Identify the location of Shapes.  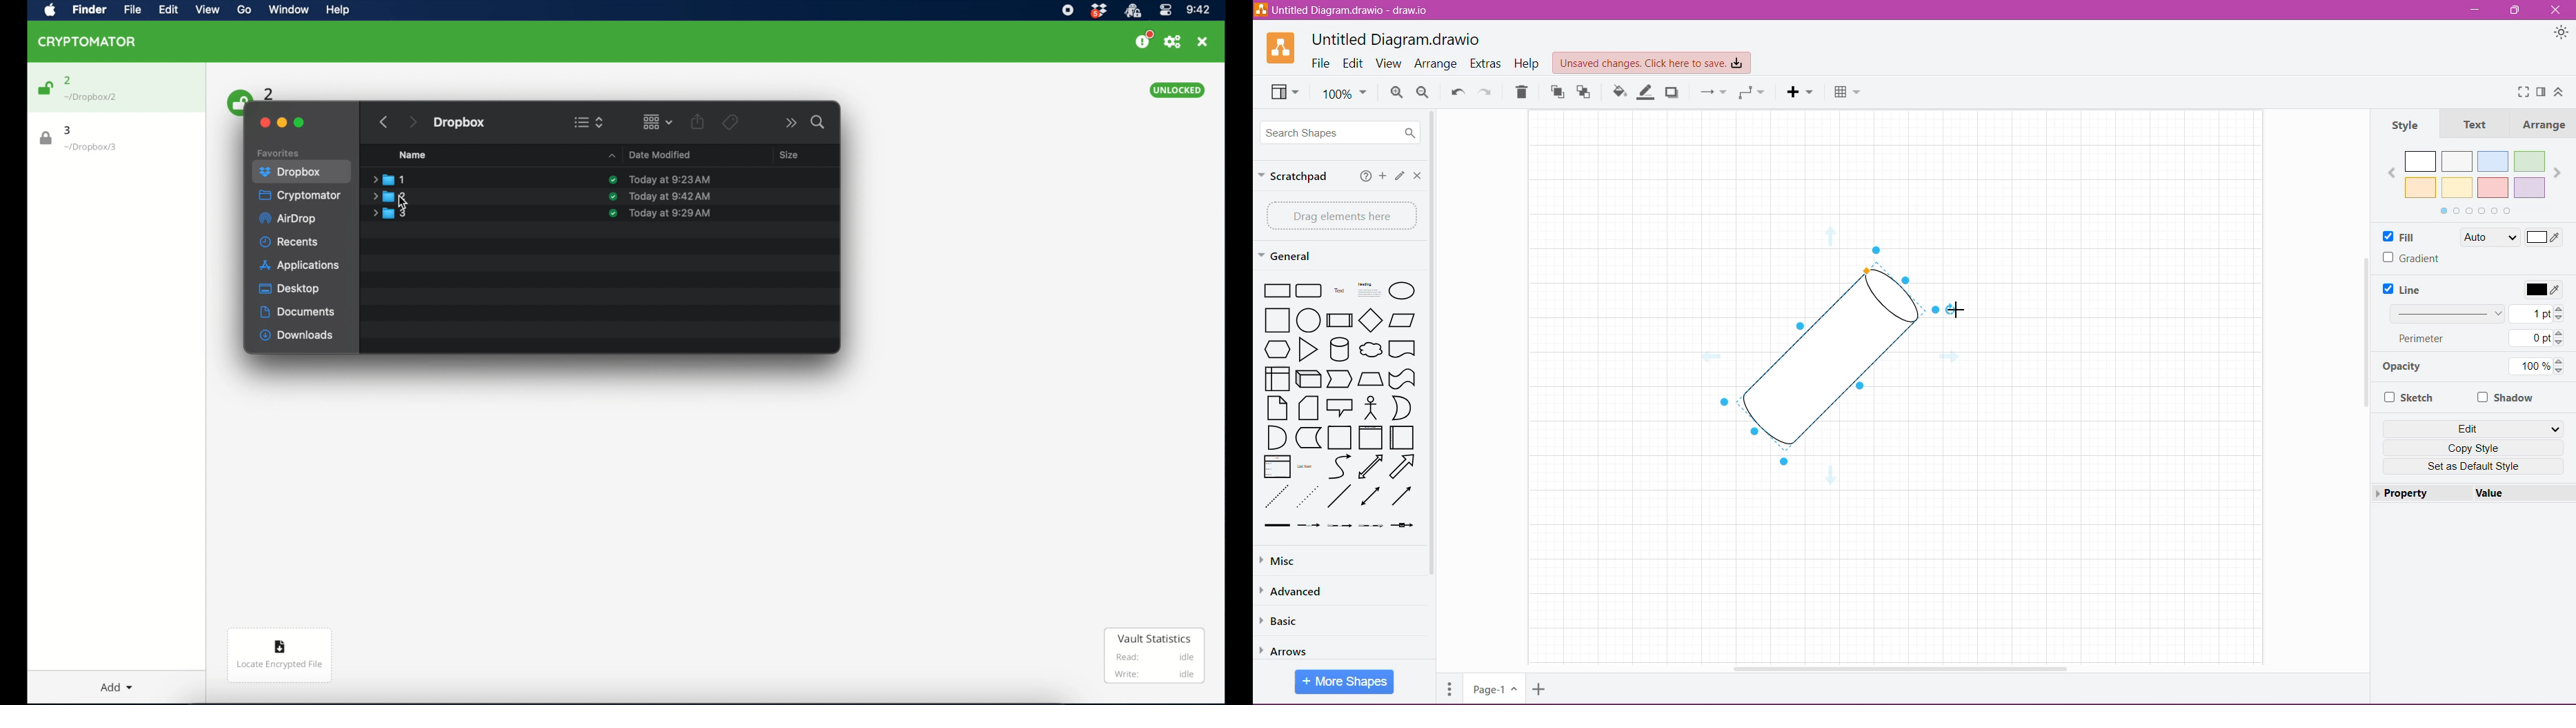
(1337, 404).